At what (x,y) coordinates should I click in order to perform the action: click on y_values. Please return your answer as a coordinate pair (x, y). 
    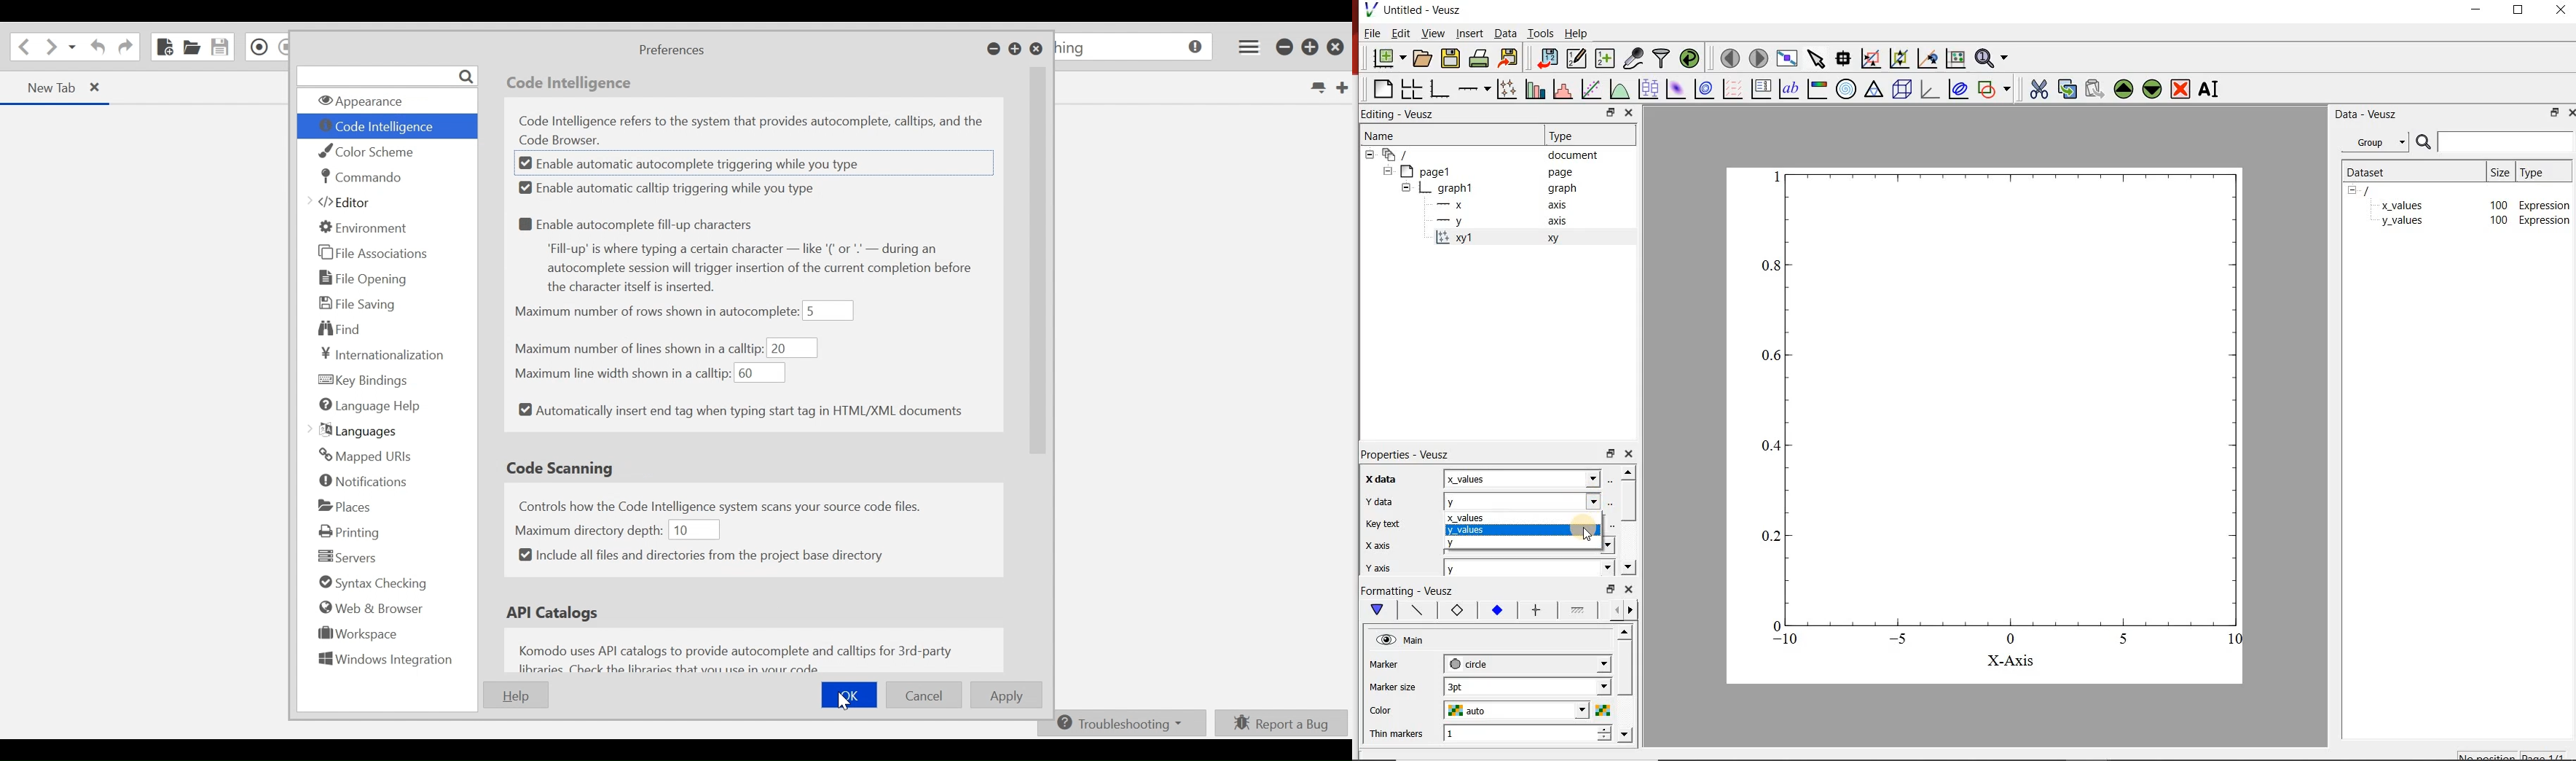
    Looking at the image, I should click on (1525, 531).